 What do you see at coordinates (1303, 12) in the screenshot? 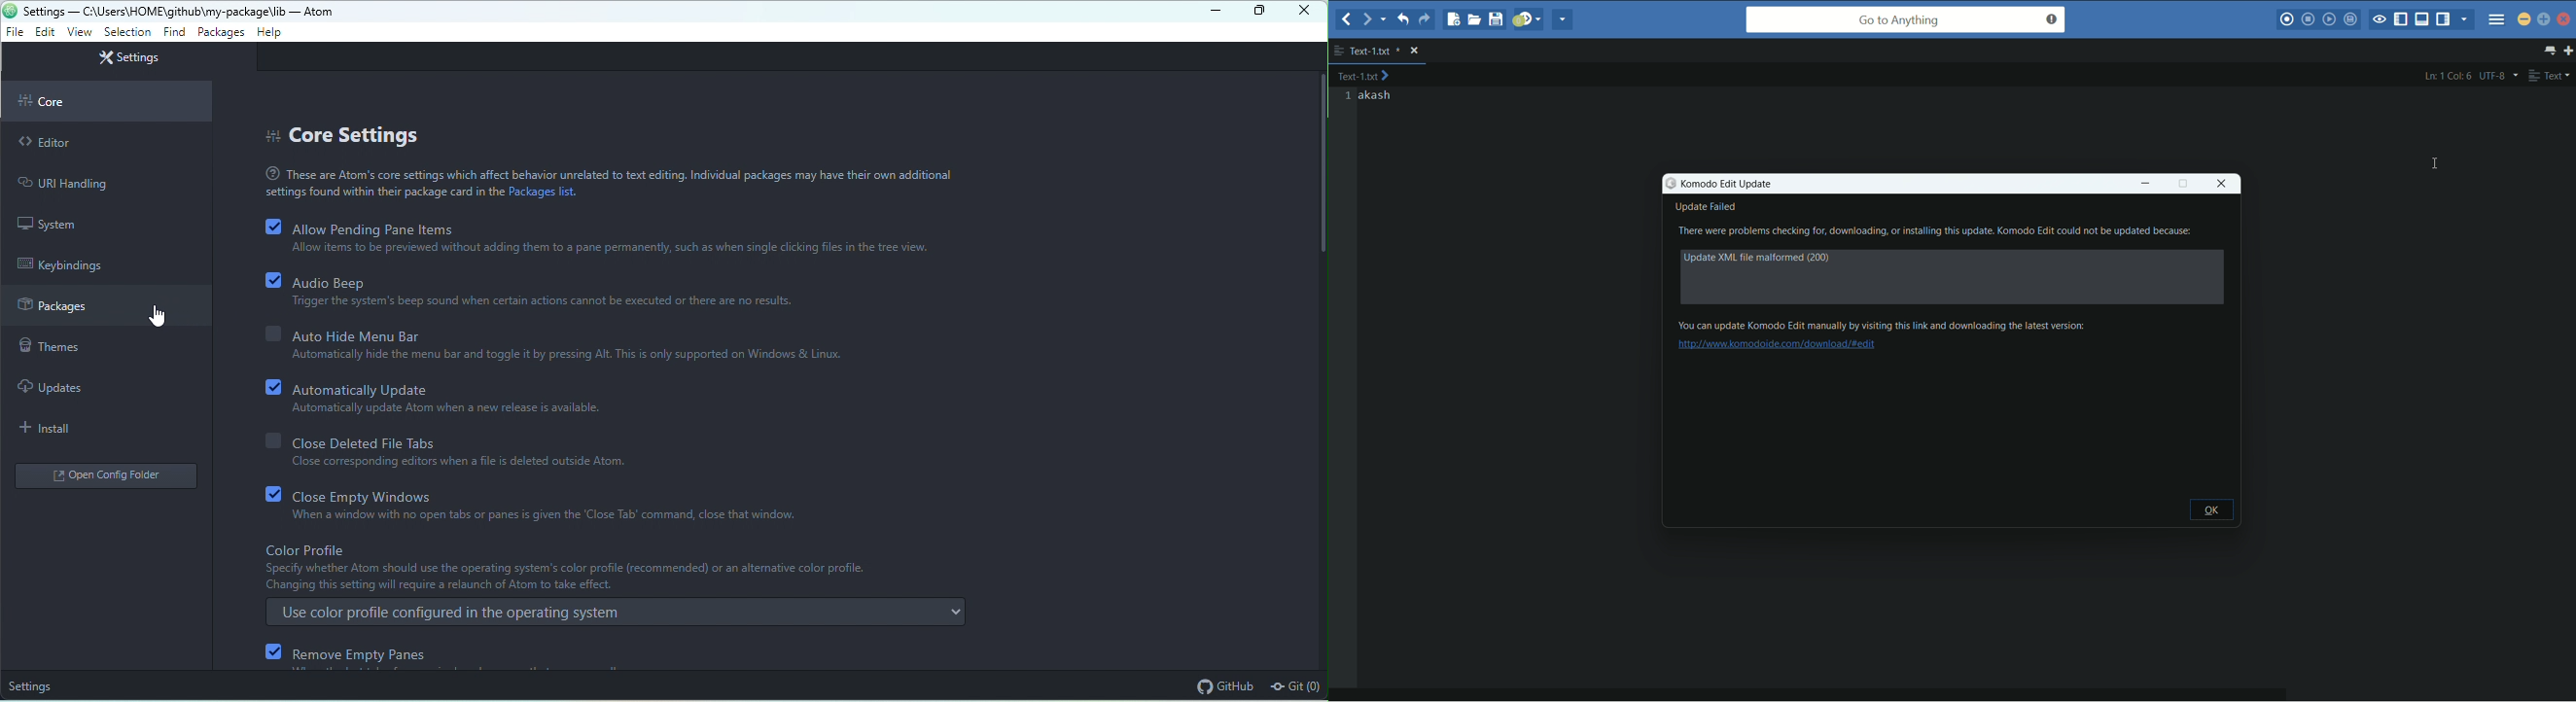
I see `close` at bounding box center [1303, 12].